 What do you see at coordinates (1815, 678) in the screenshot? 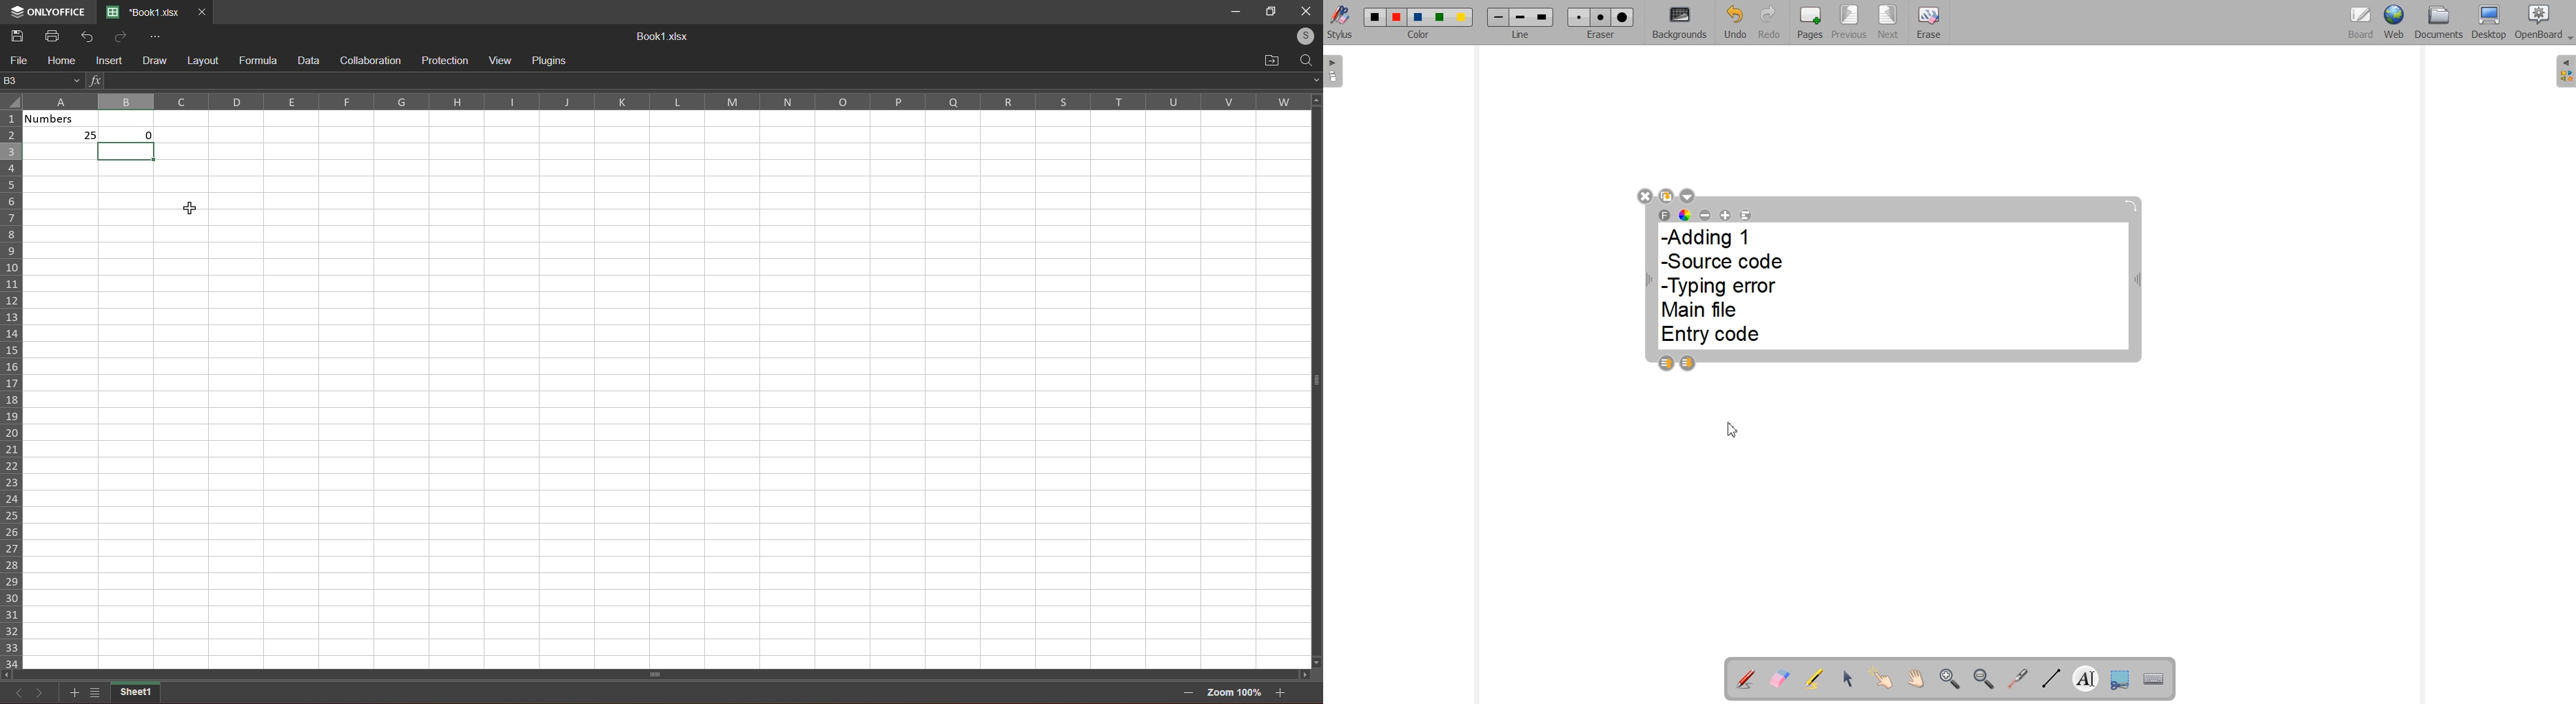
I see `Highlight` at bounding box center [1815, 678].